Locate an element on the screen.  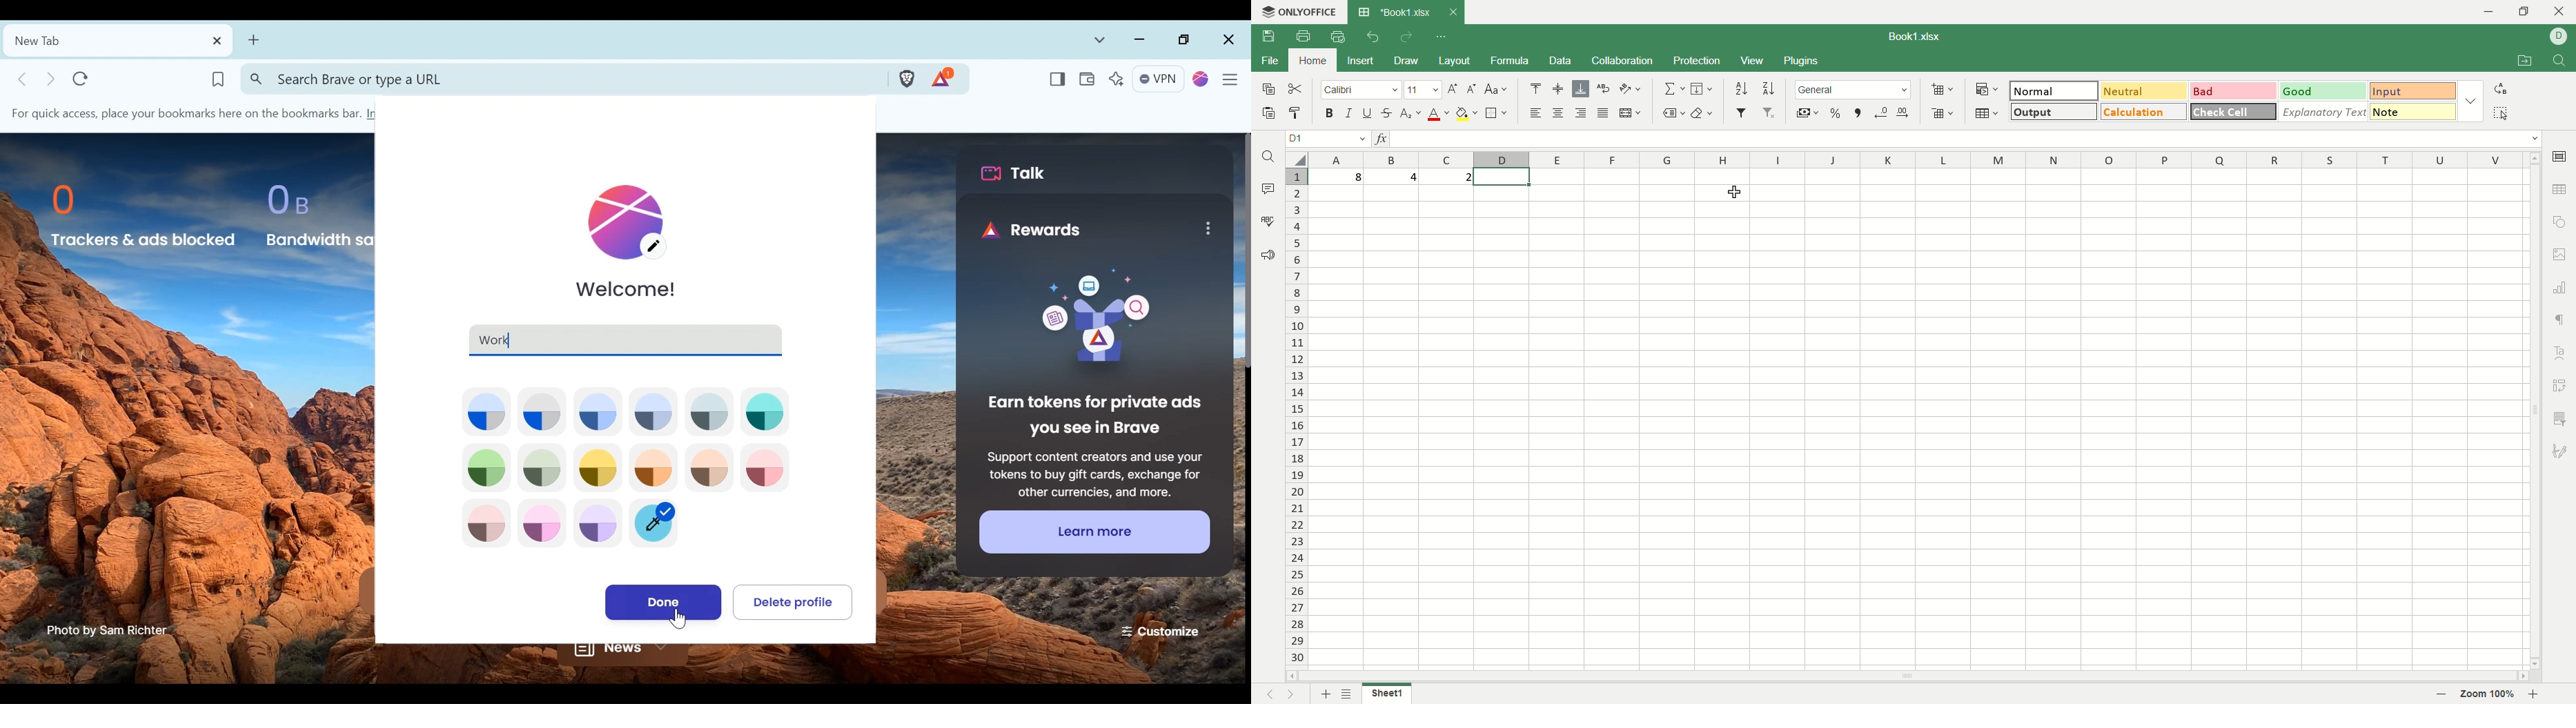
minimize is located at coordinates (2487, 13).